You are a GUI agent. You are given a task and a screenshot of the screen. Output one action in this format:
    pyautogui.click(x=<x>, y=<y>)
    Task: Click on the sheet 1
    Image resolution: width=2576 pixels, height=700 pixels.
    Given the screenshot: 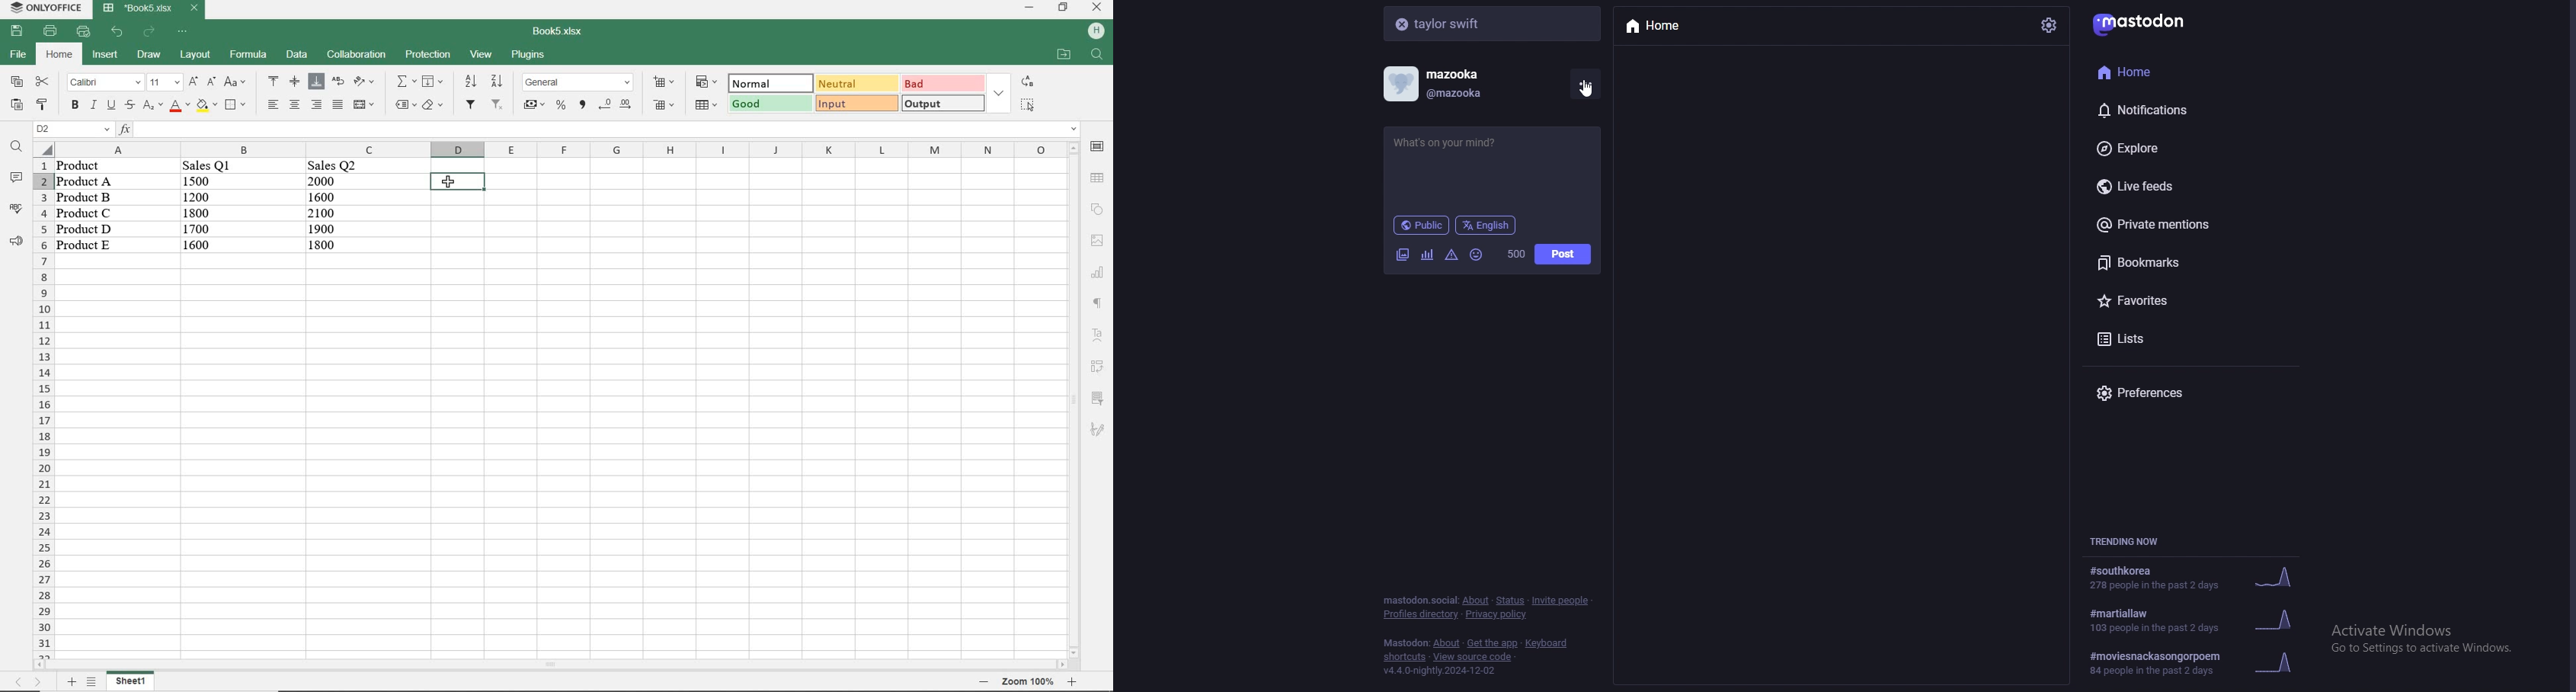 What is the action you would take?
    pyautogui.click(x=132, y=680)
    